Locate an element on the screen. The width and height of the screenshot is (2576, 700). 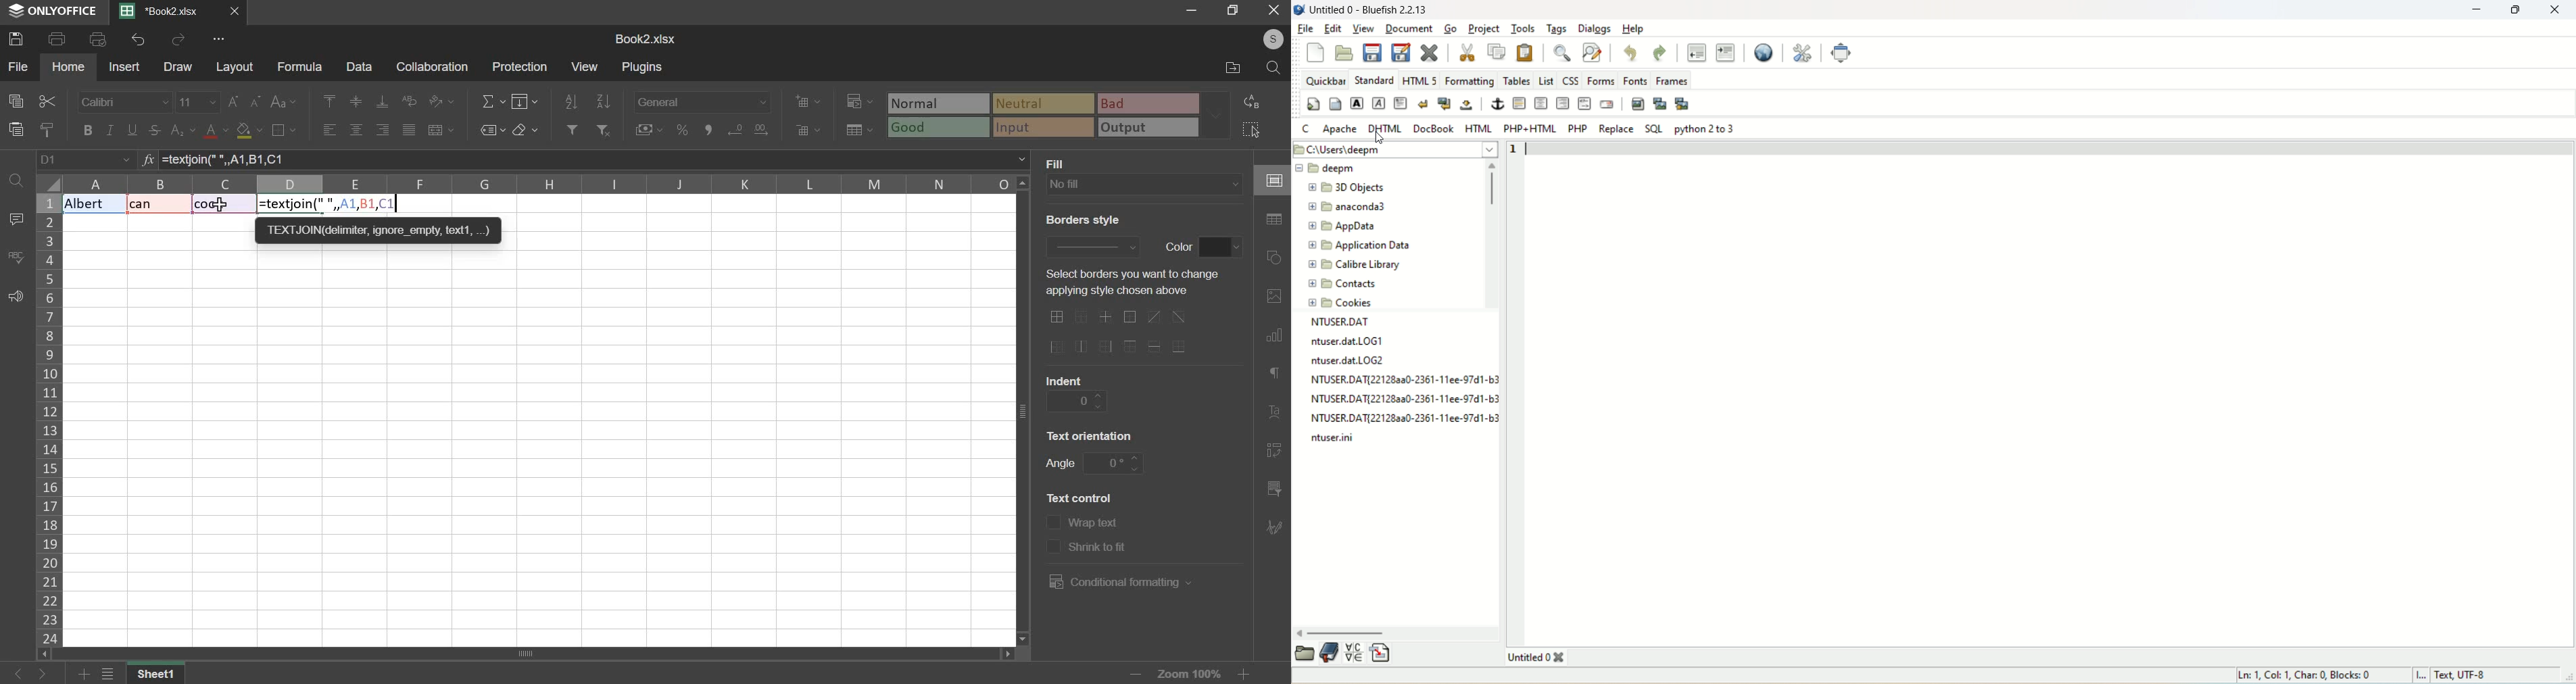
text is located at coordinates (1081, 220).